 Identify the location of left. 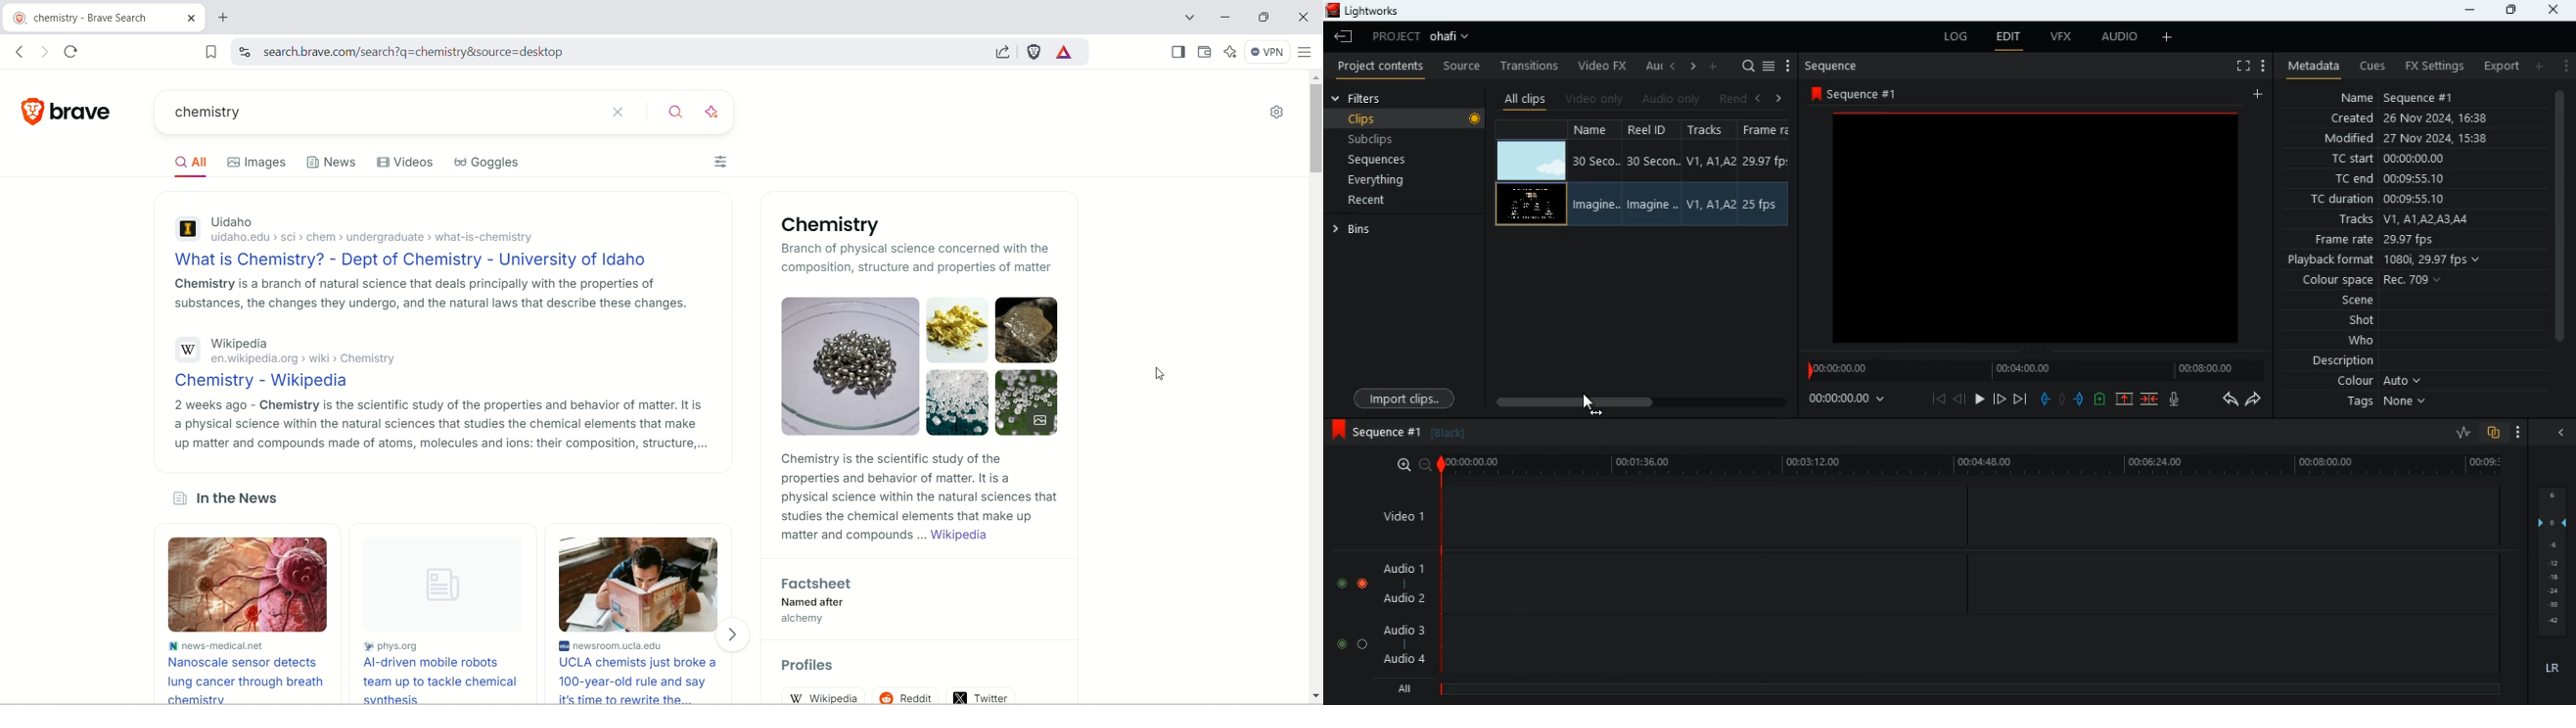
(1761, 98).